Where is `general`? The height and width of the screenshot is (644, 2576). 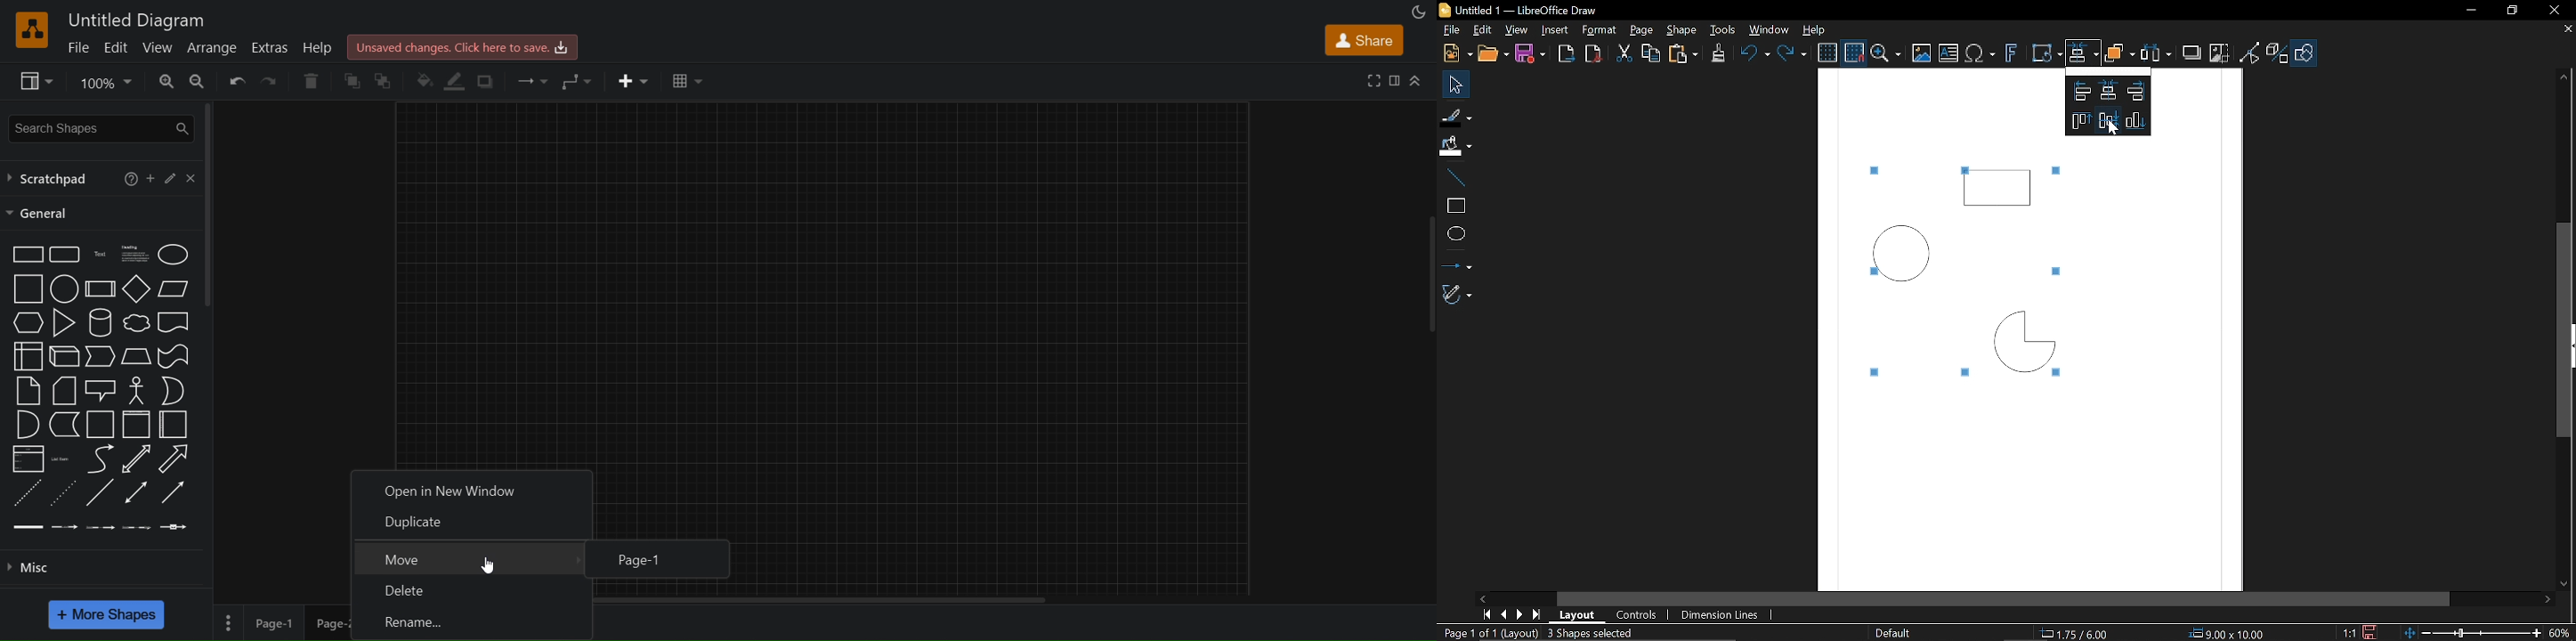 general is located at coordinates (39, 213).